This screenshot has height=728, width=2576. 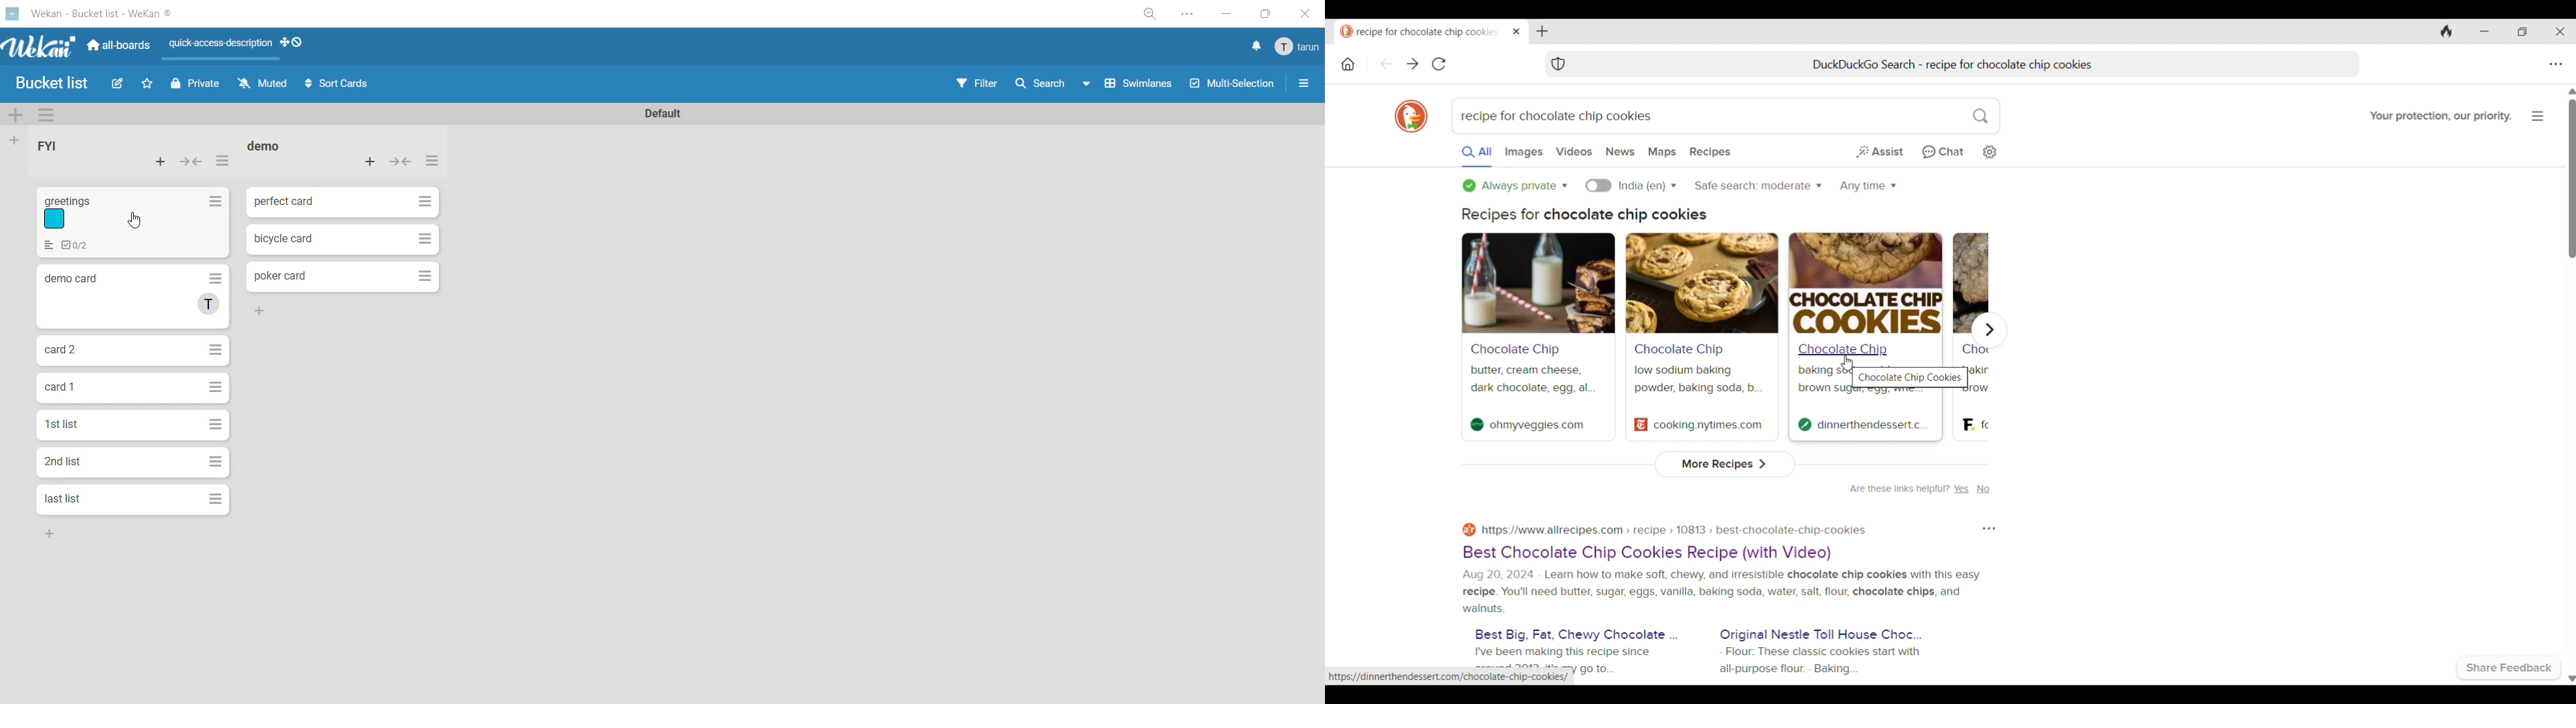 What do you see at coordinates (1805, 424) in the screenshot?
I see `Site logo` at bounding box center [1805, 424].